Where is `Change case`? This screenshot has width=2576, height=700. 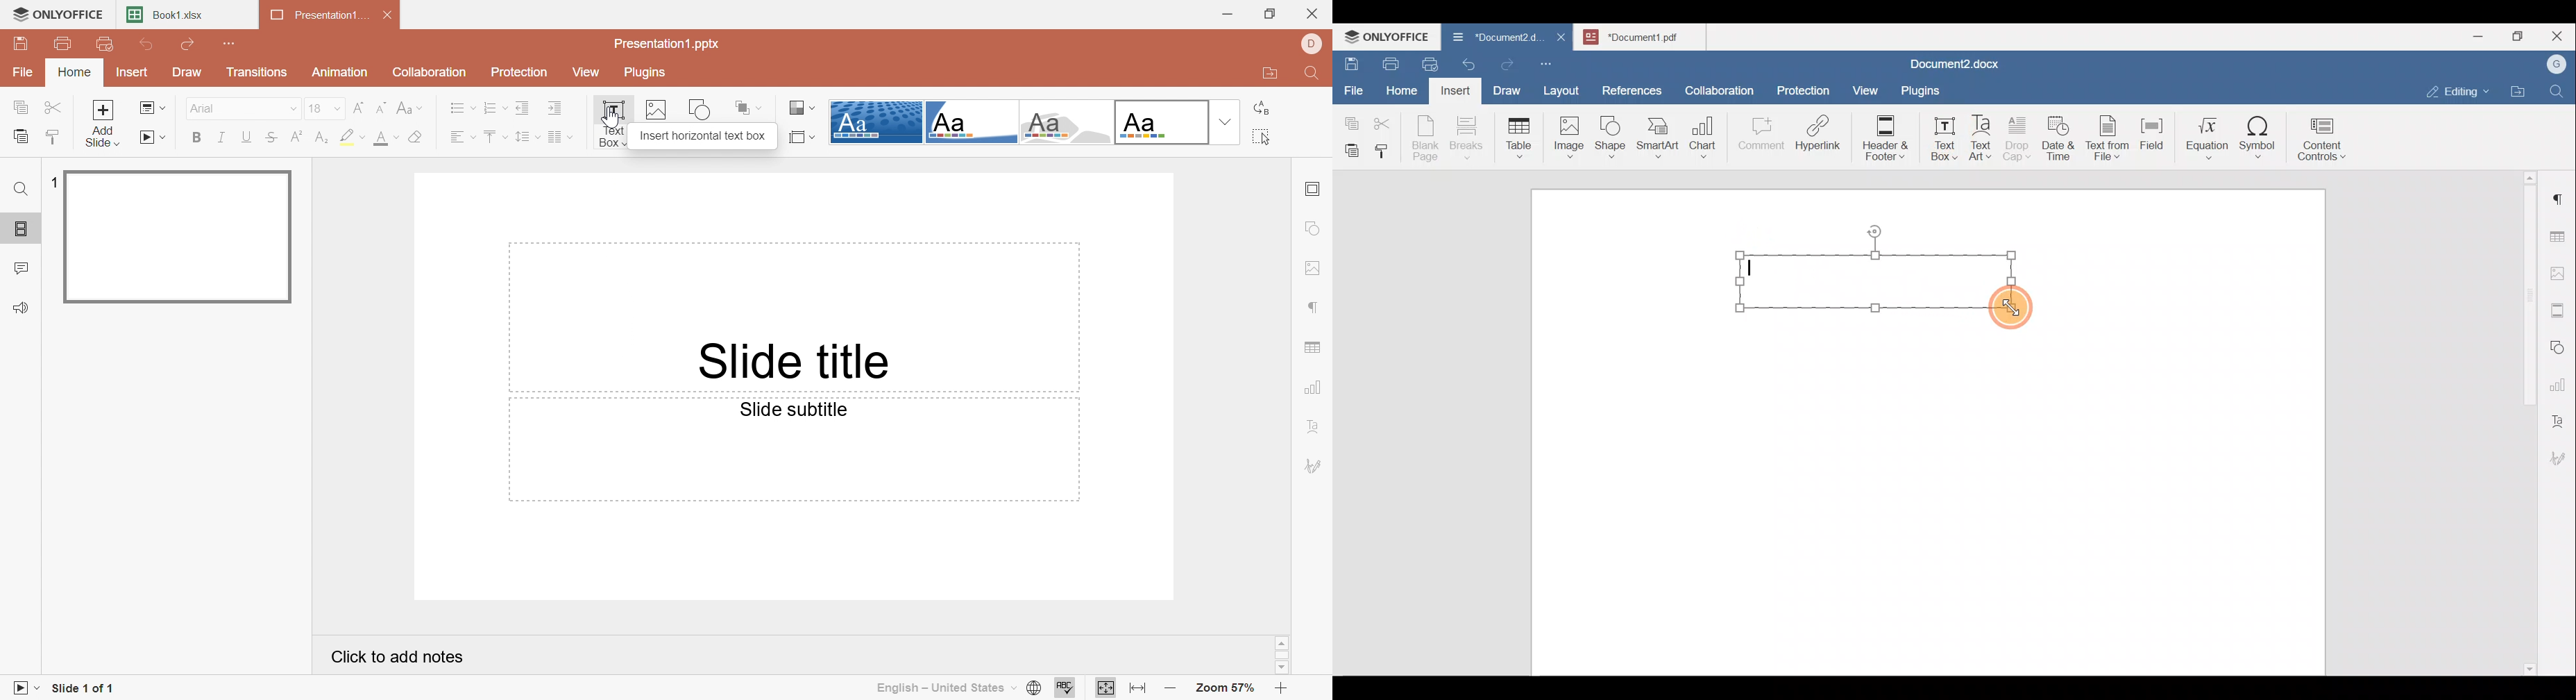 Change case is located at coordinates (409, 108).